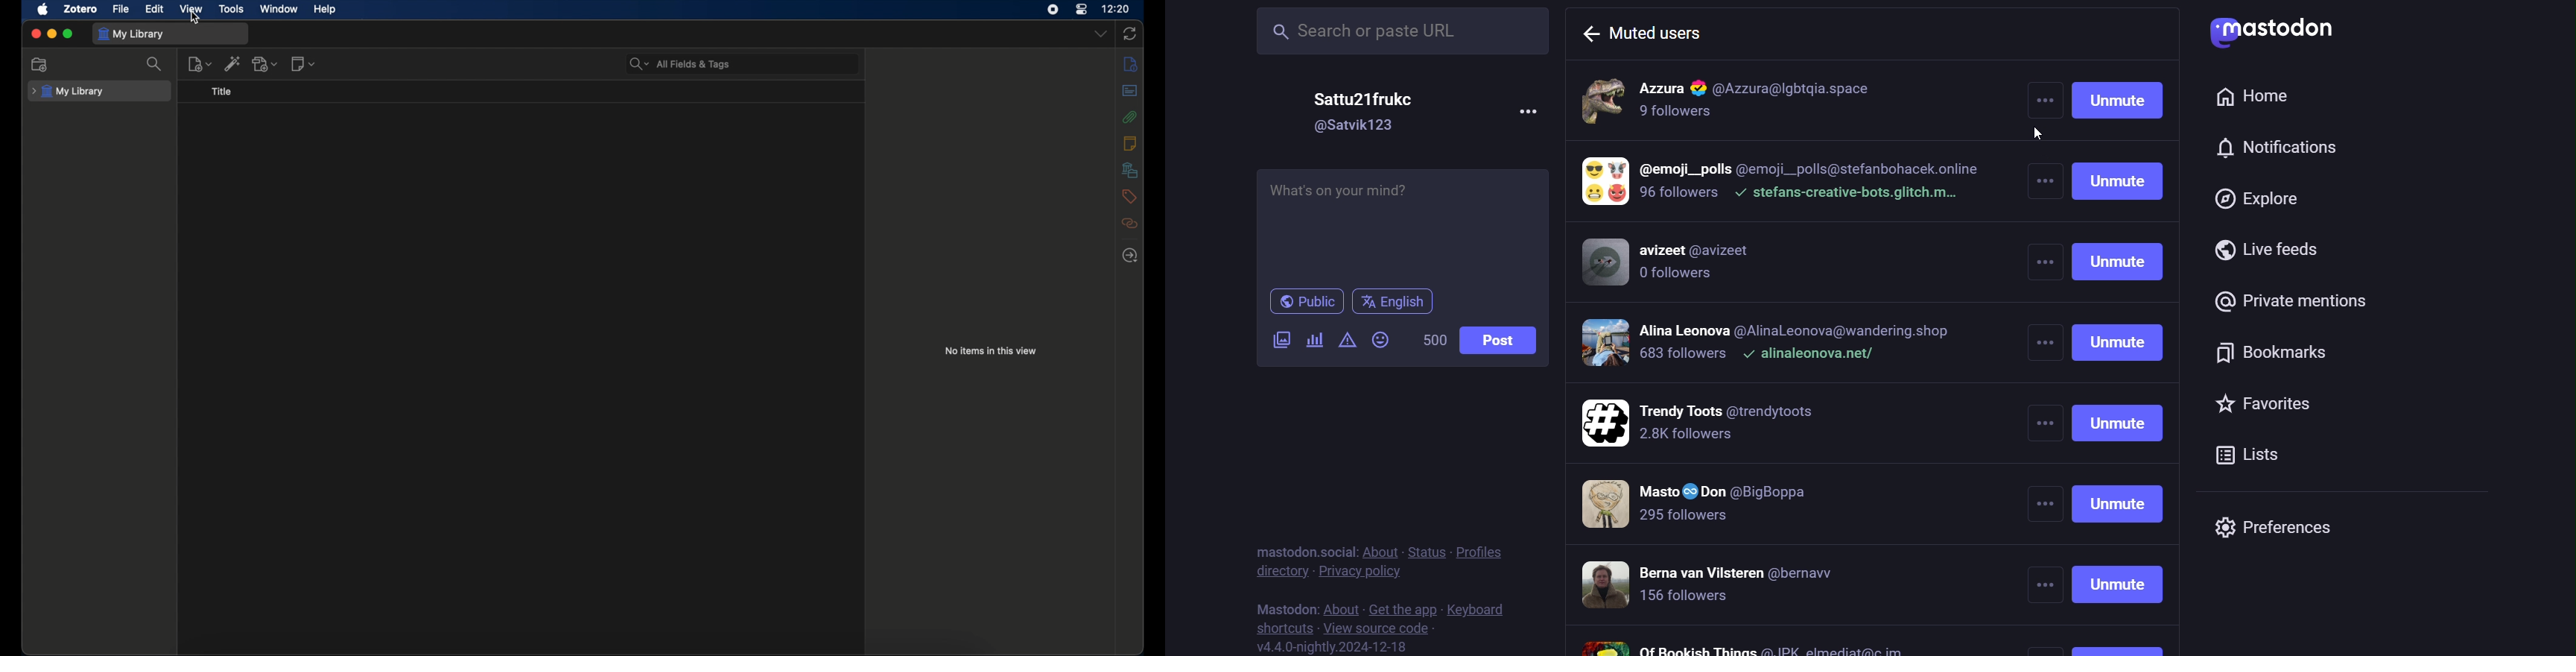 The height and width of the screenshot is (672, 2576). What do you see at coordinates (1681, 262) in the screenshot?
I see `muter users 3` at bounding box center [1681, 262].